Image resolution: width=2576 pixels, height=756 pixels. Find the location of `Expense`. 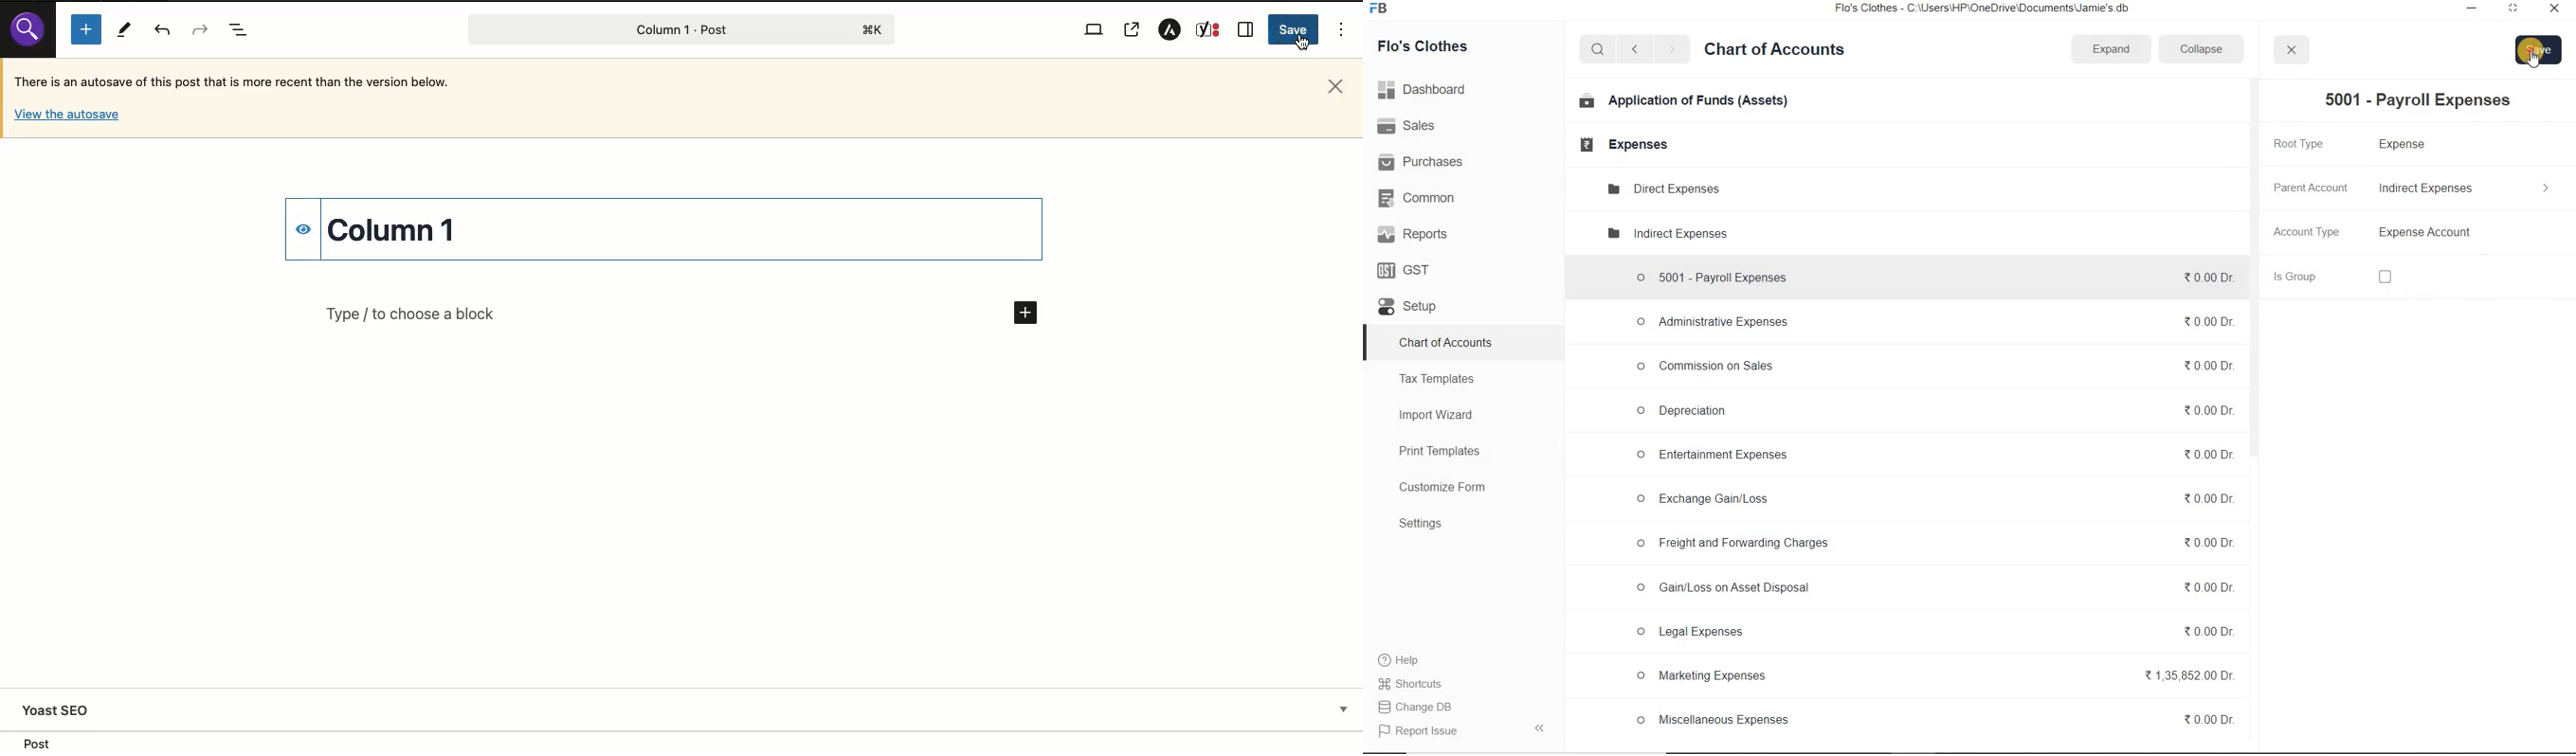

Expense is located at coordinates (2409, 145).